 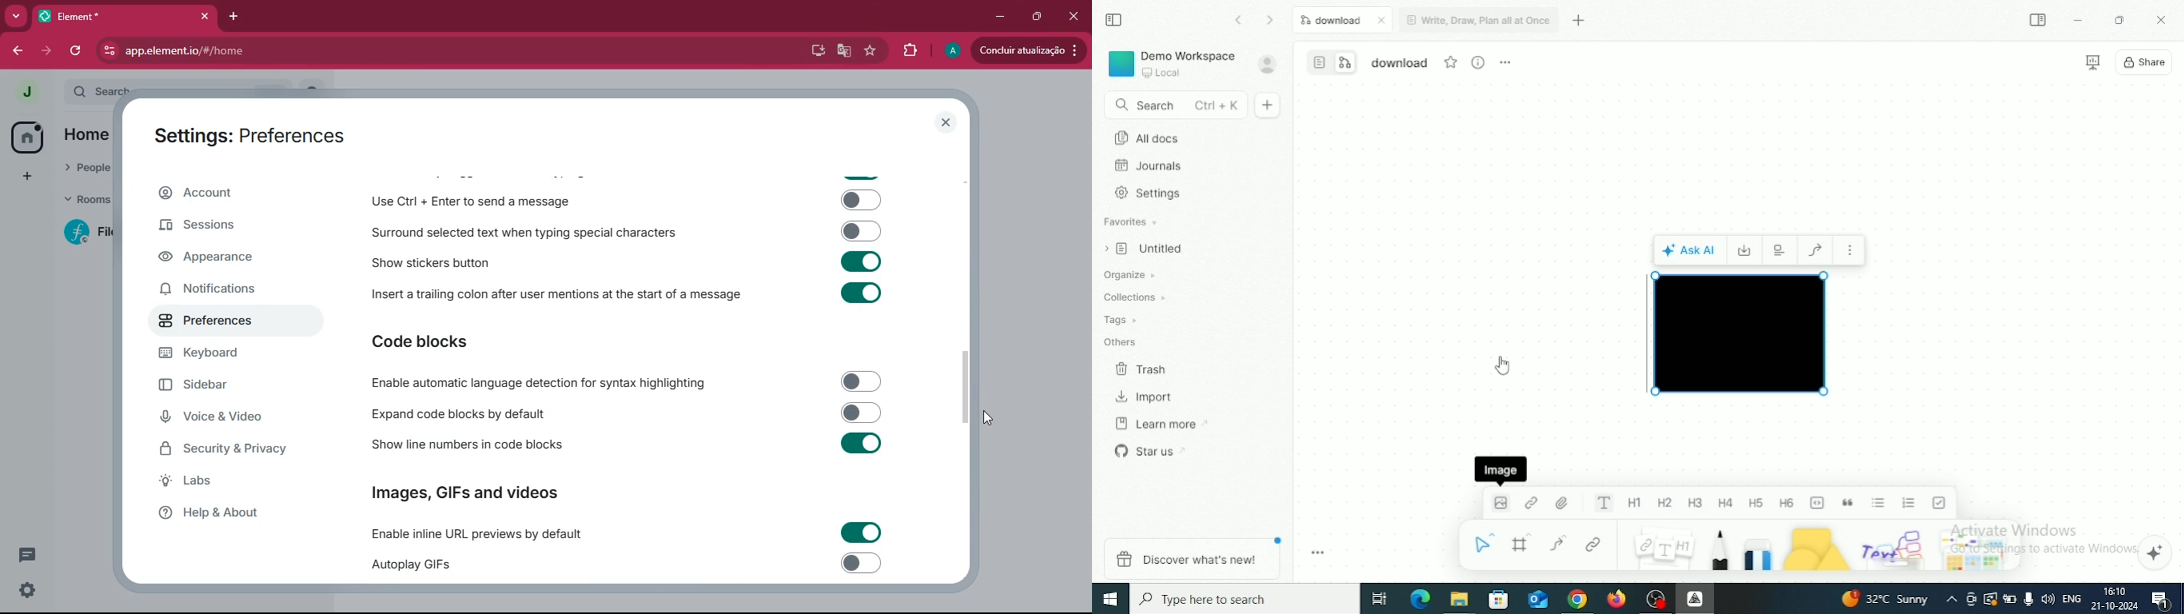 I want to click on Journals, so click(x=1148, y=167).